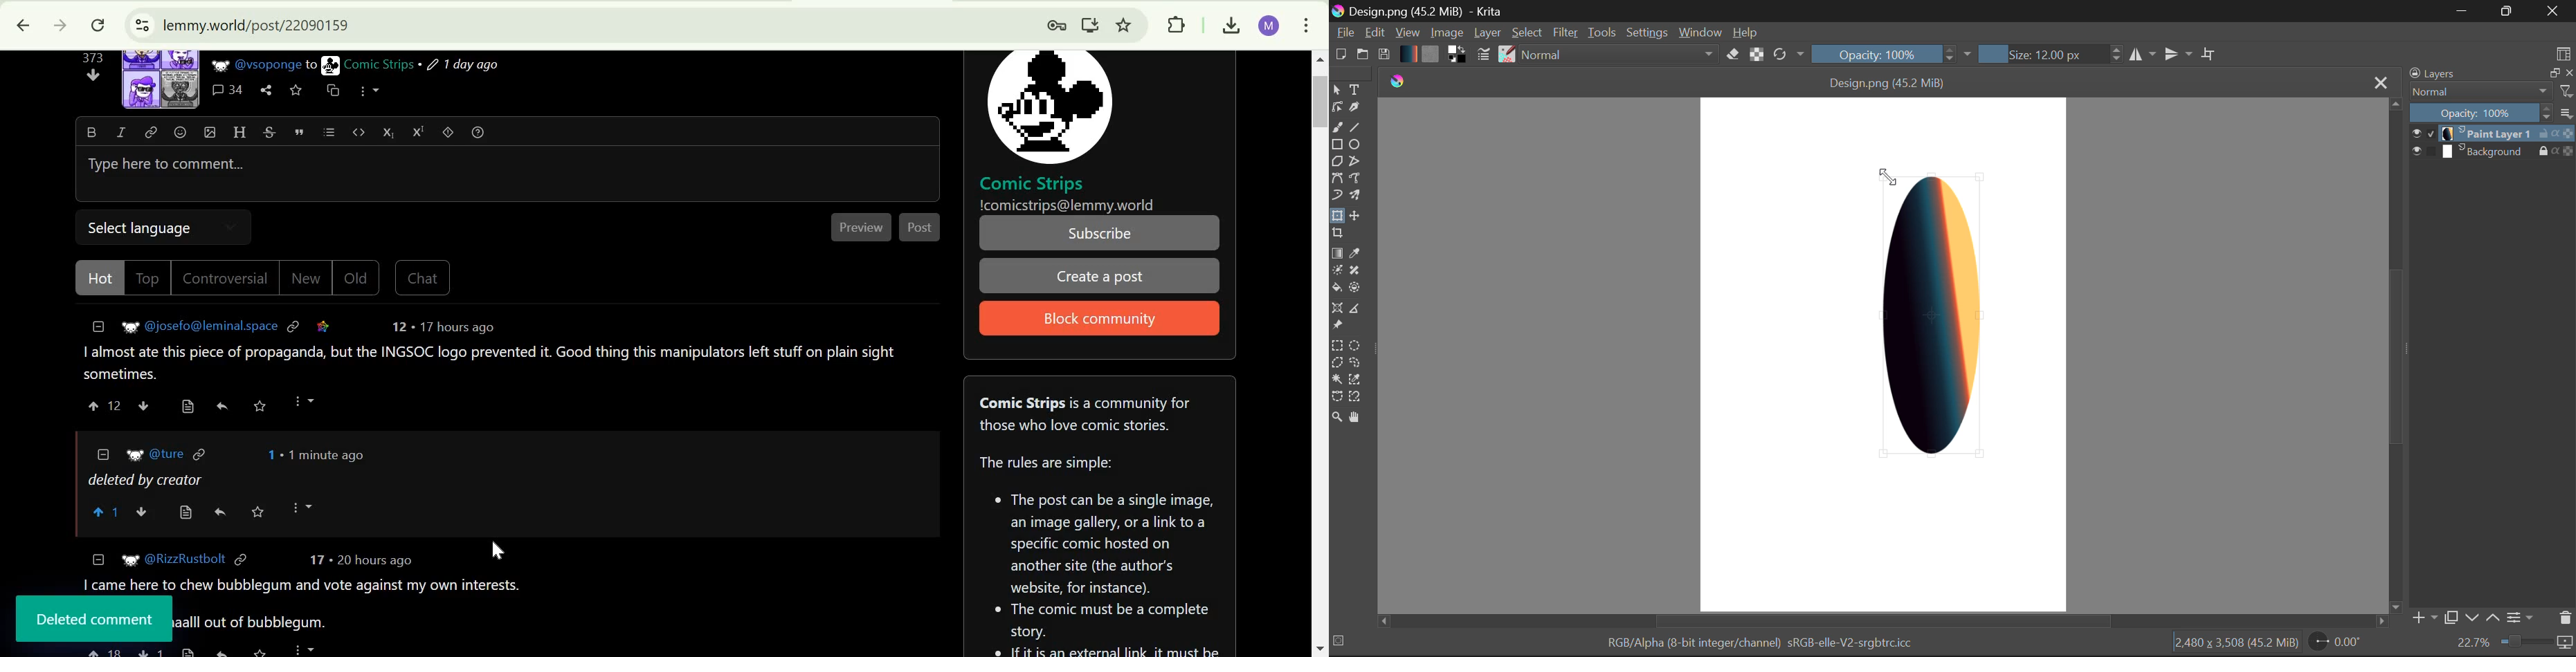 This screenshot has width=2576, height=672. What do you see at coordinates (161, 79) in the screenshot?
I see `expand here` at bounding box center [161, 79].